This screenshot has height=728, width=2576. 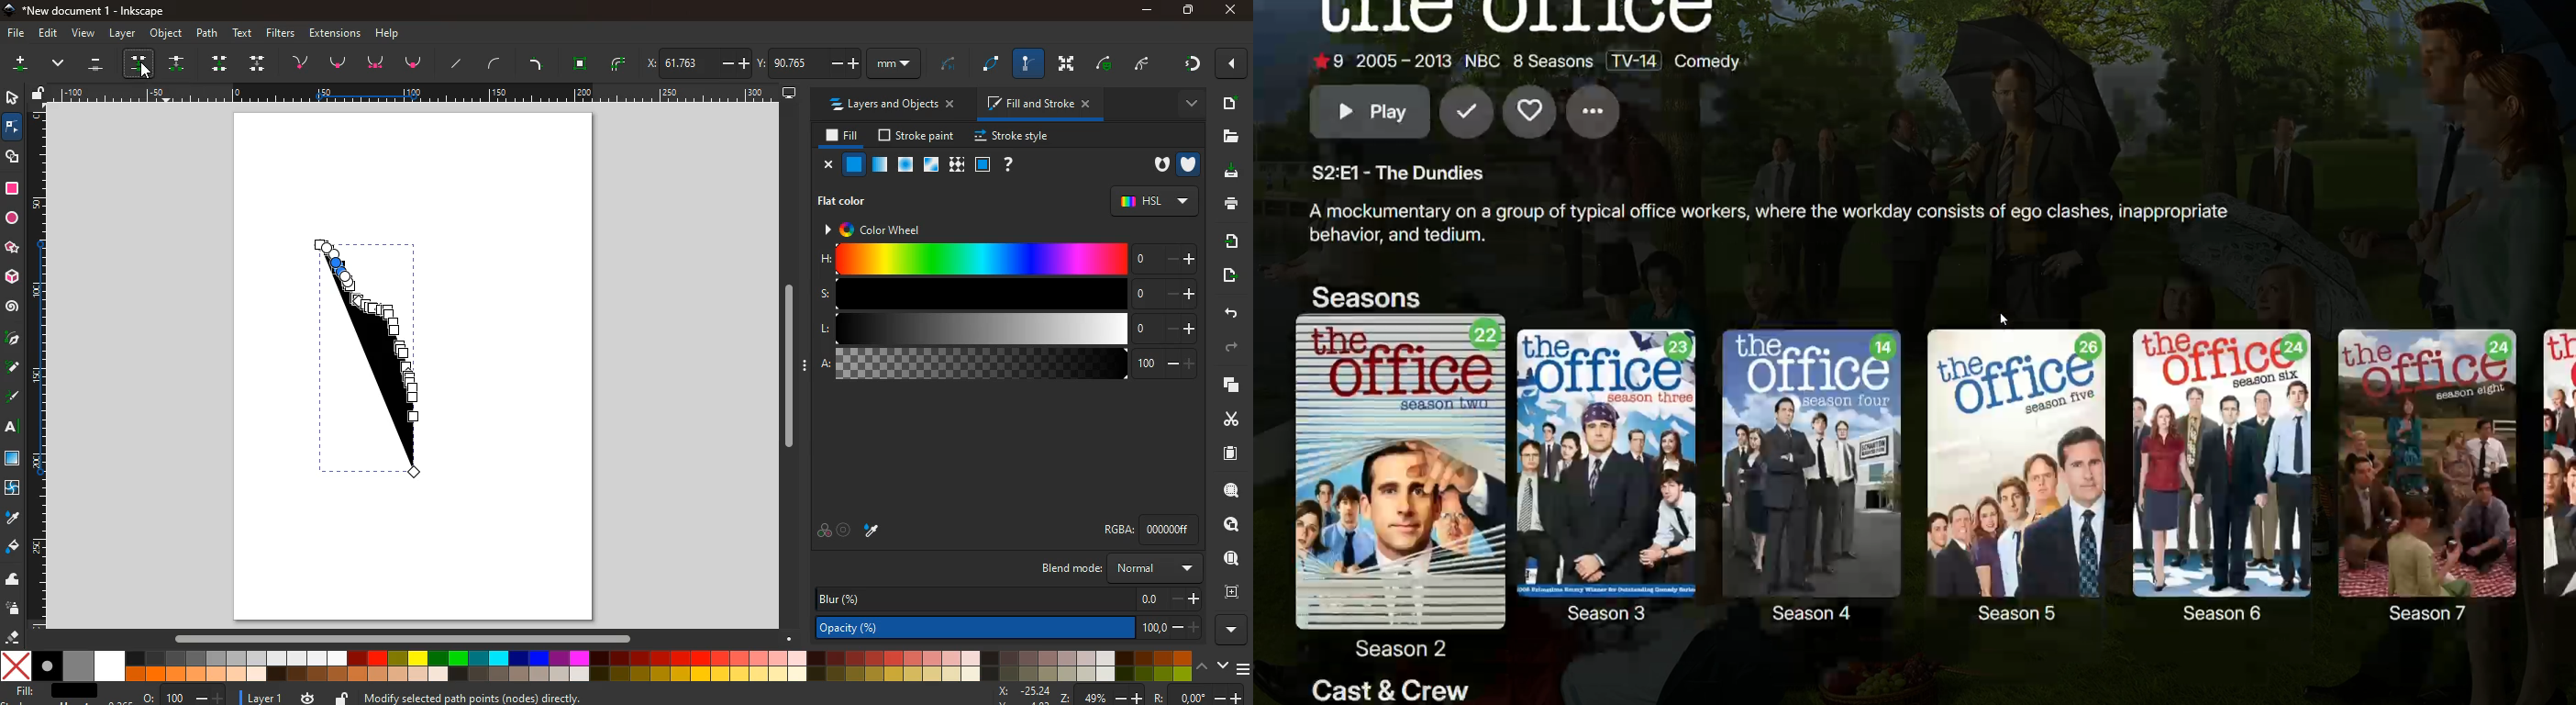 I want to click on more, so click(x=1235, y=630).